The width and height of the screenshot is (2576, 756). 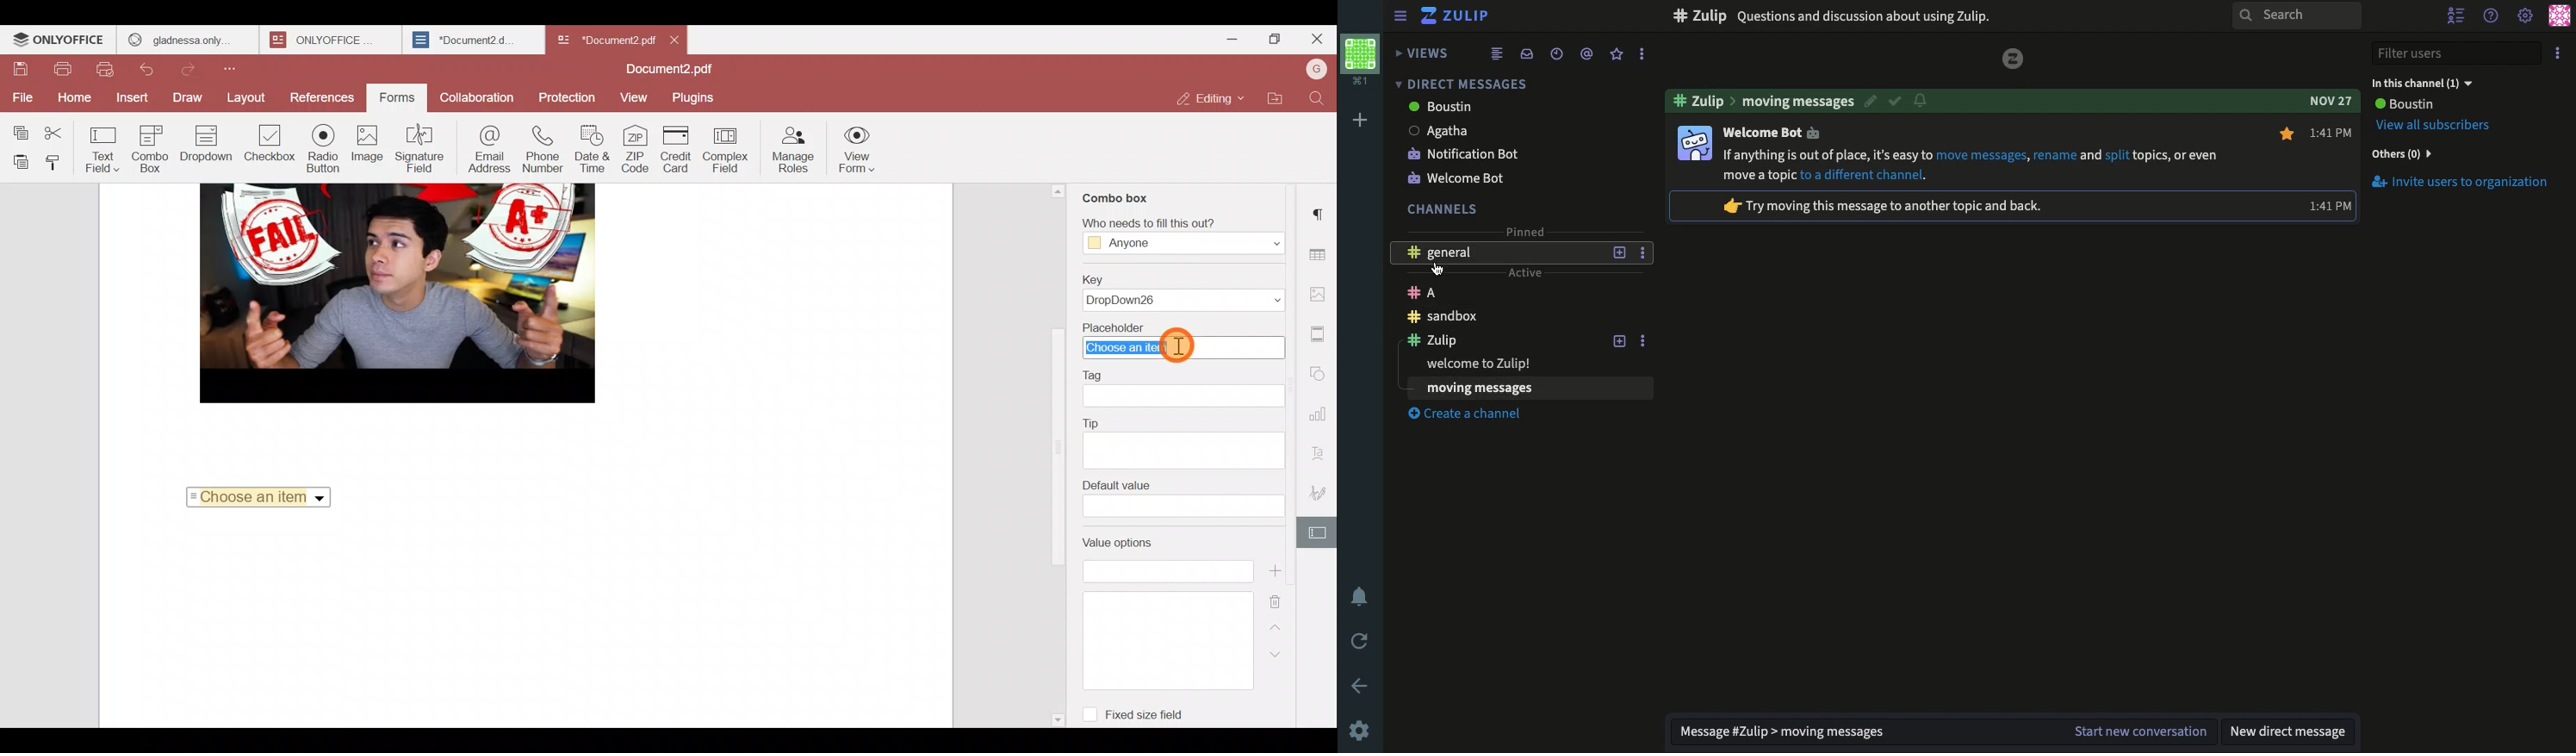 What do you see at coordinates (2492, 13) in the screenshot?
I see `Help` at bounding box center [2492, 13].